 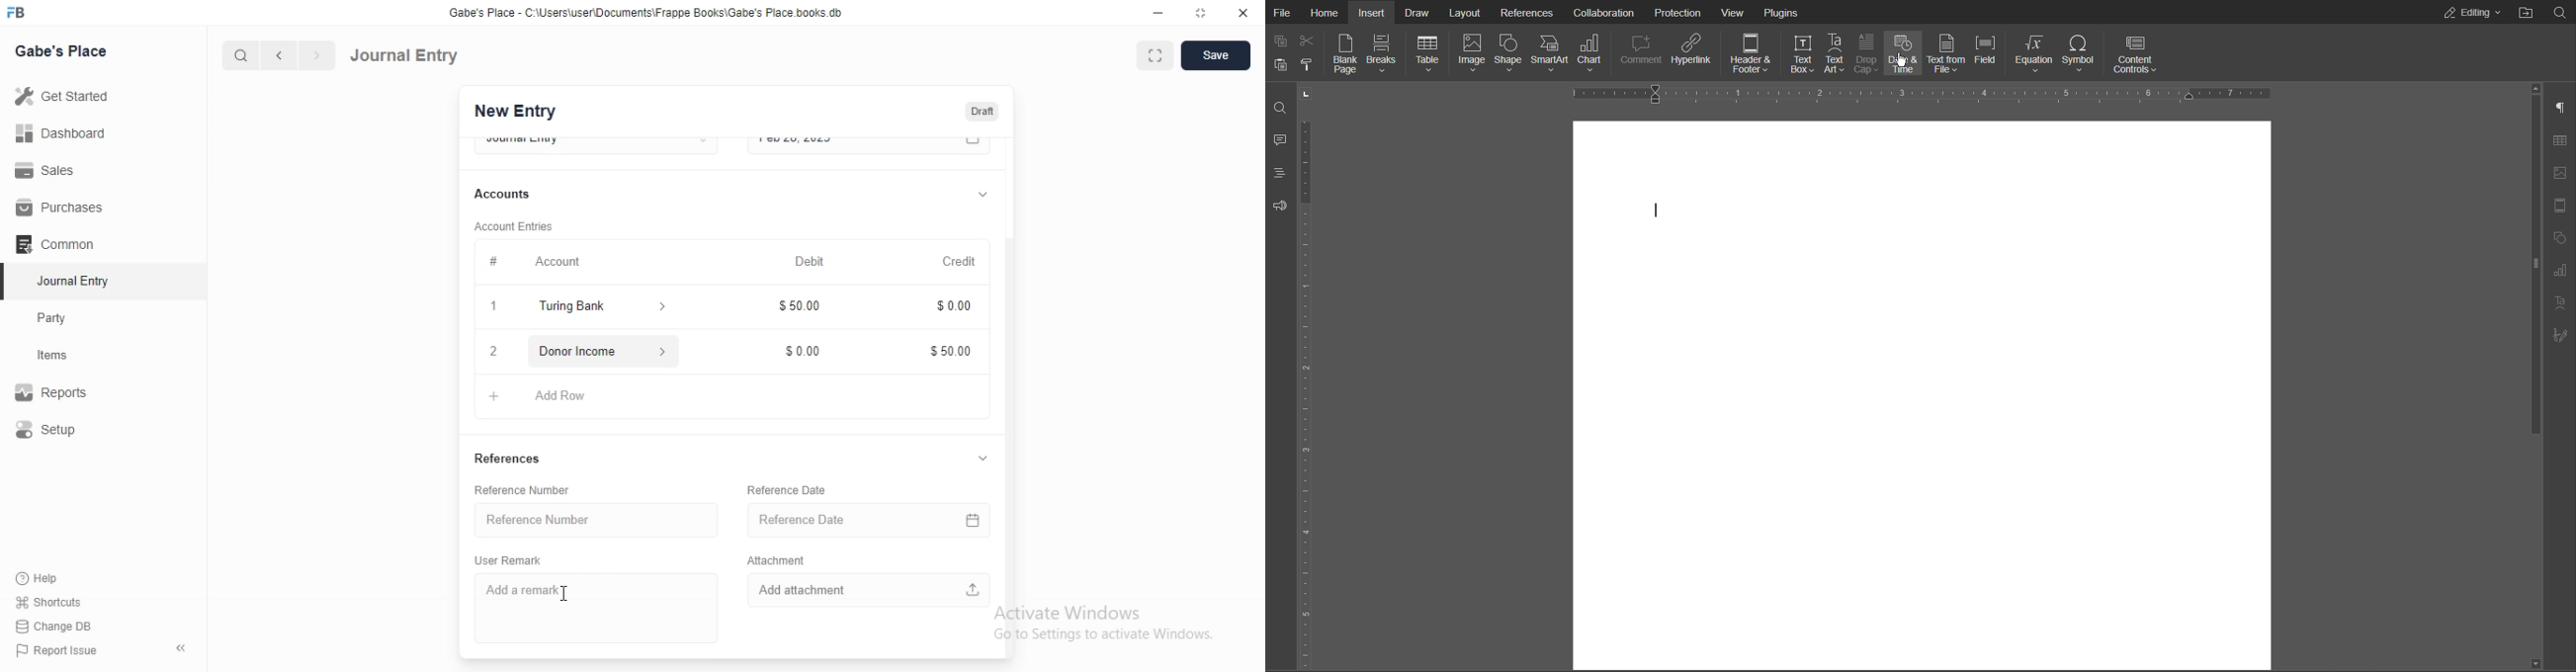 I want to click on Feedback and Support, so click(x=1278, y=207).